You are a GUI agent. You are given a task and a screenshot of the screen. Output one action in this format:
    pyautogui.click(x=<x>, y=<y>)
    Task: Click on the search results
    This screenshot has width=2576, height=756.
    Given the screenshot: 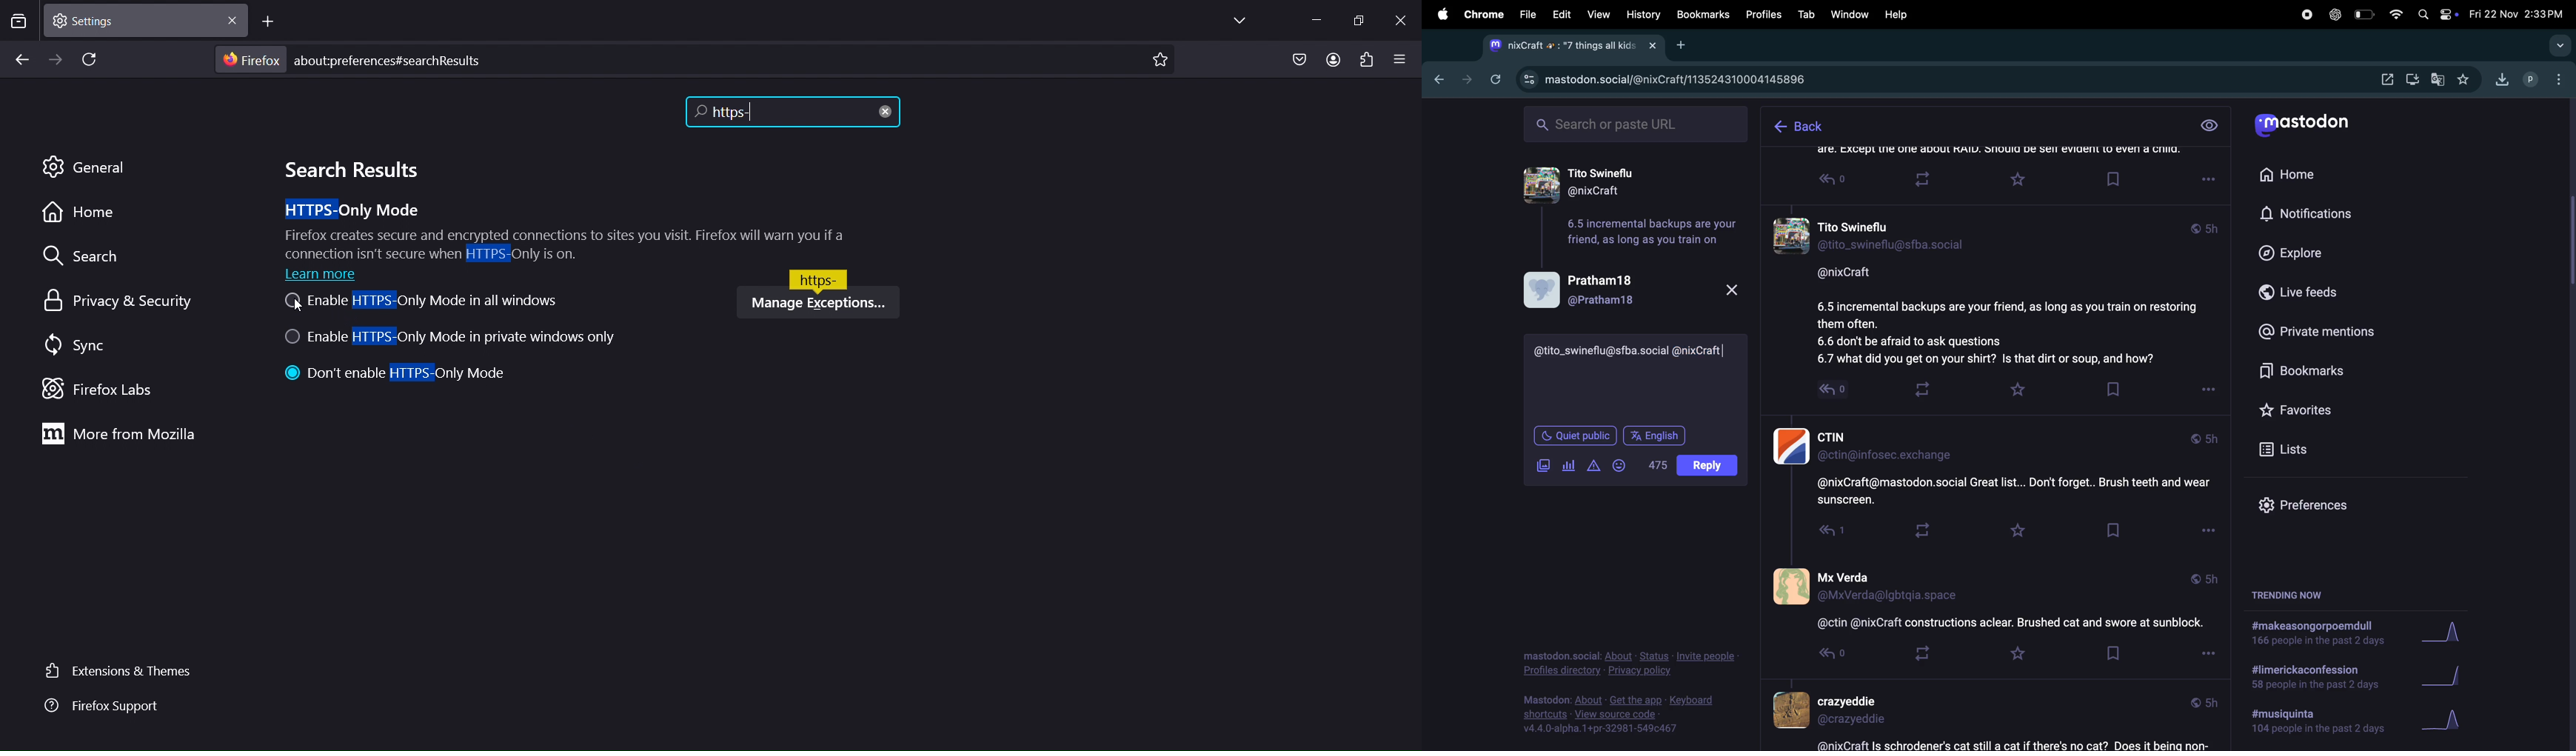 What is the action you would take?
    pyautogui.click(x=349, y=170)
    